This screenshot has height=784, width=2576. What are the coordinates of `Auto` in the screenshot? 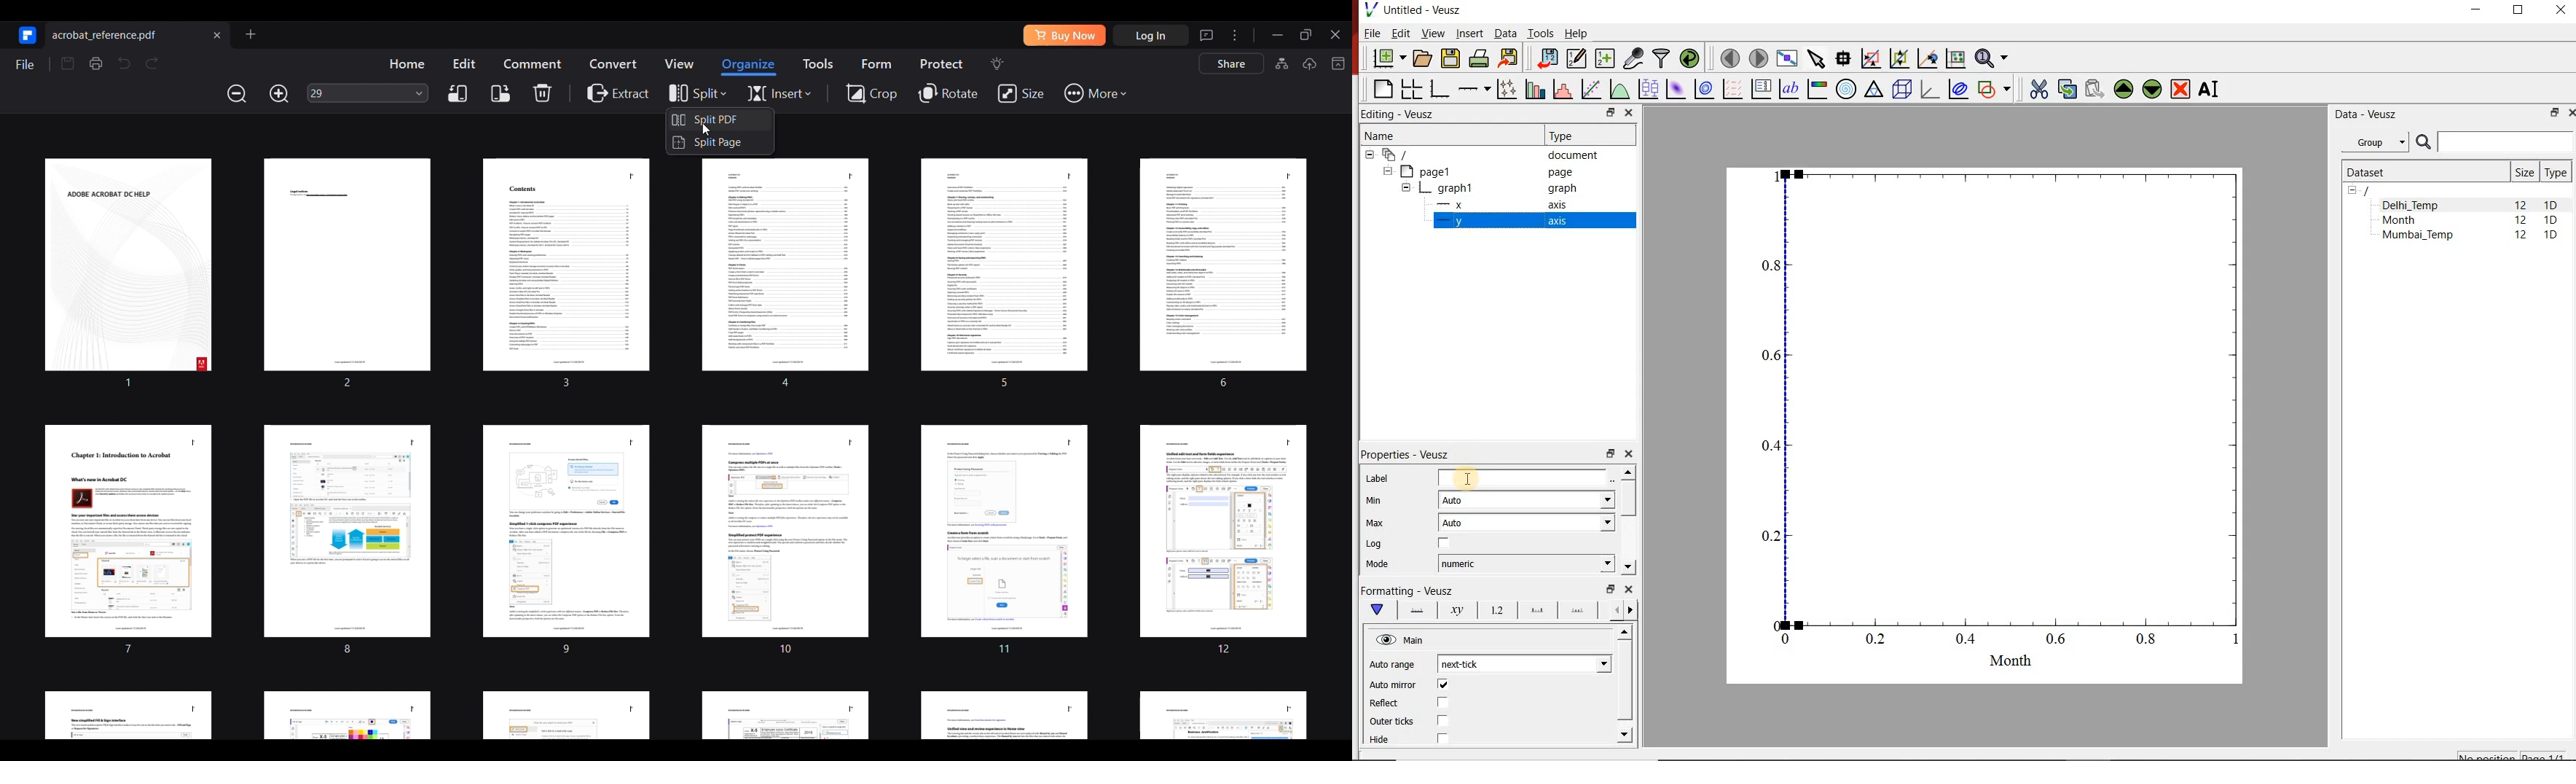 It's located at (1527, 499).